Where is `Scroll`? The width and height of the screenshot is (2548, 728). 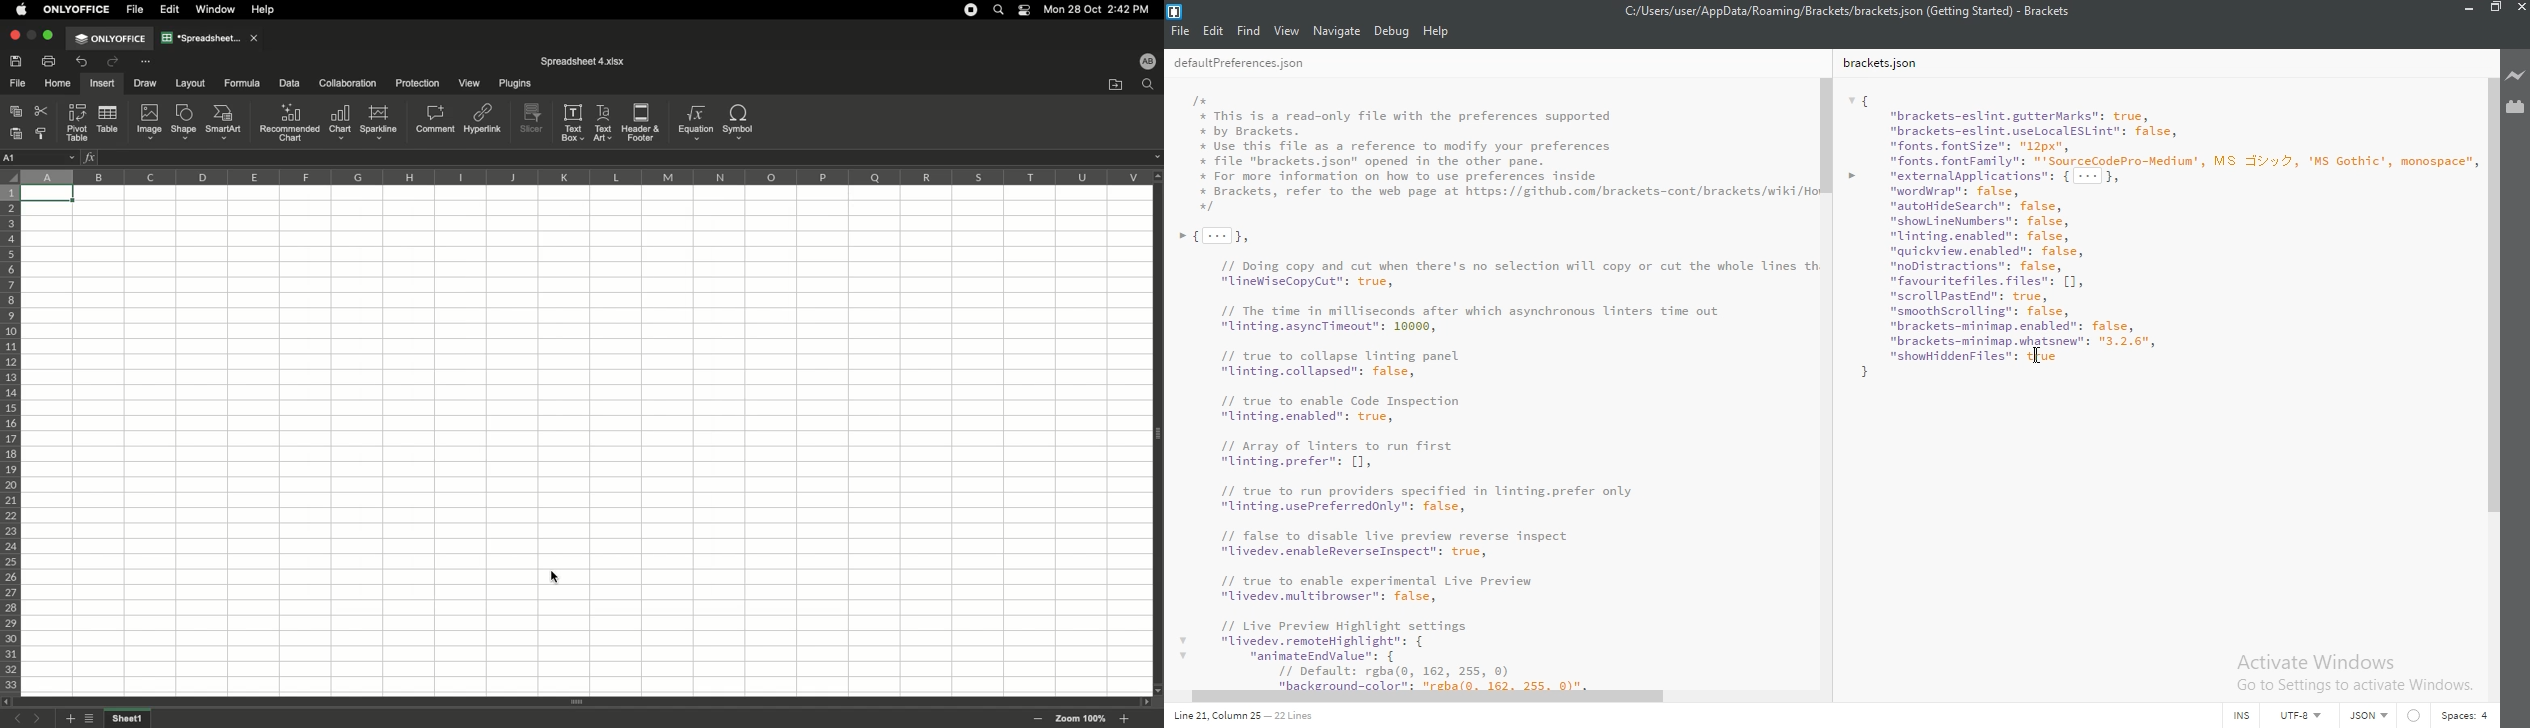 Scroll is located at coordinates (577, 703).